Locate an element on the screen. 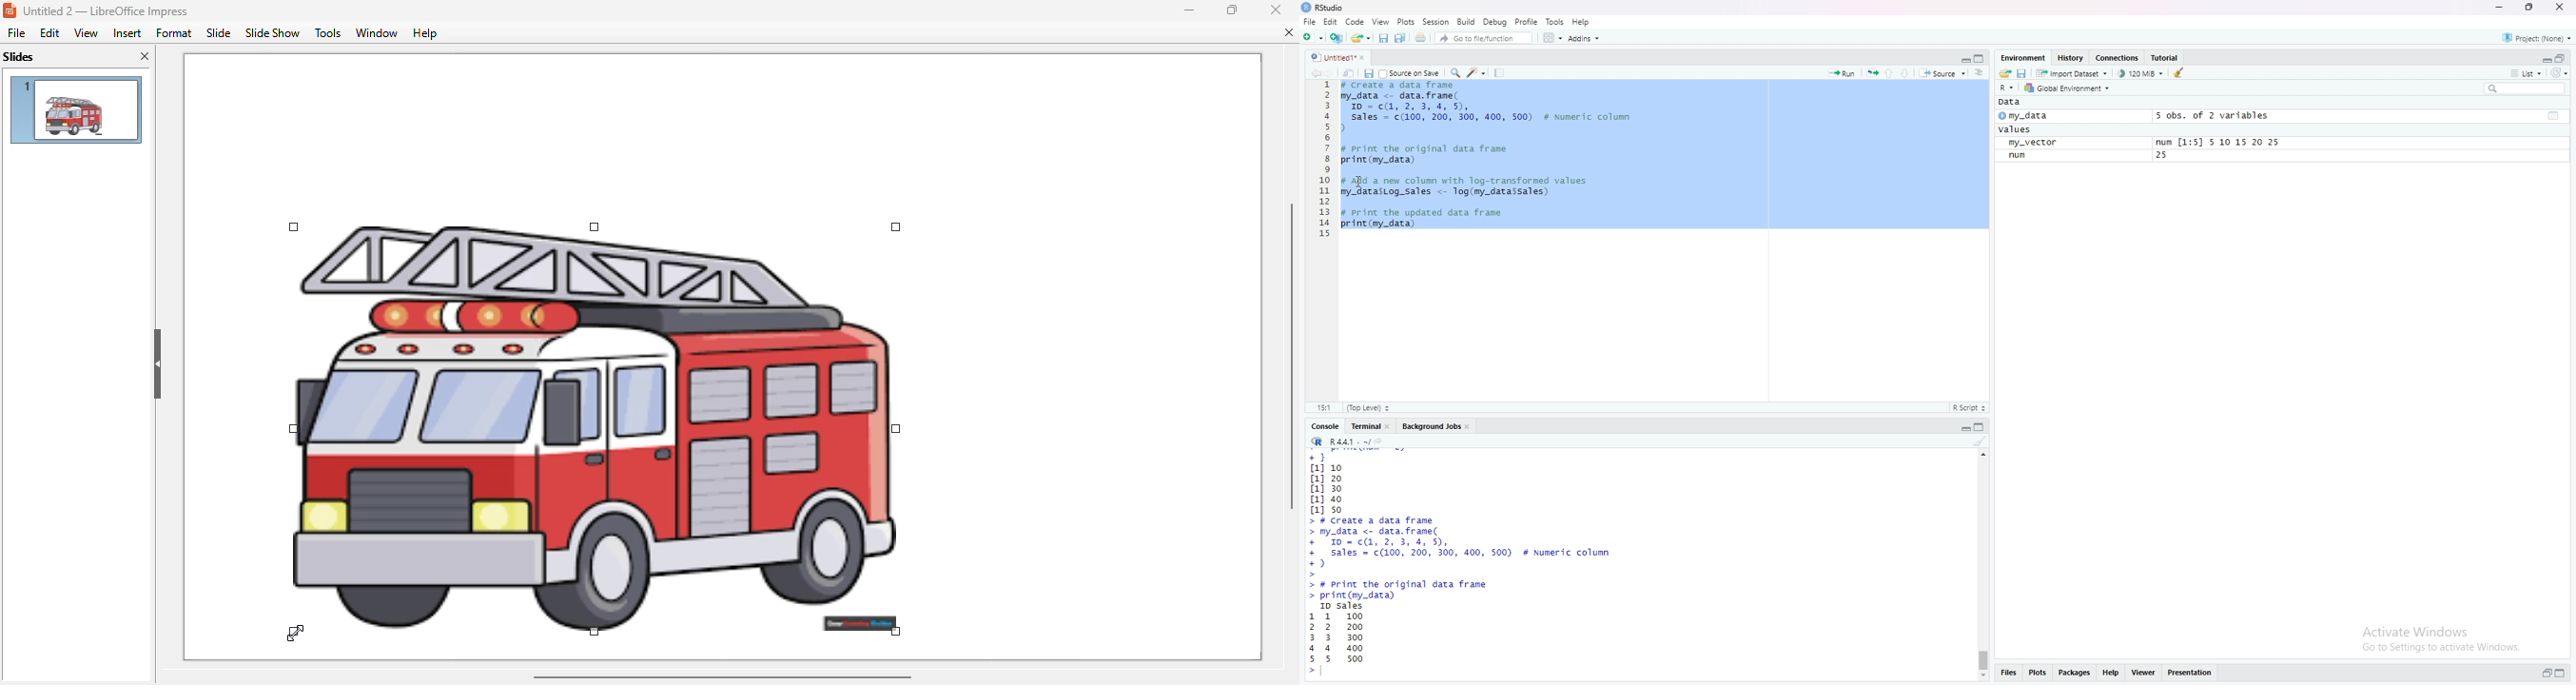 This screenshot has height=700, width=2576. mouse down is located at coordinates (298, 632).